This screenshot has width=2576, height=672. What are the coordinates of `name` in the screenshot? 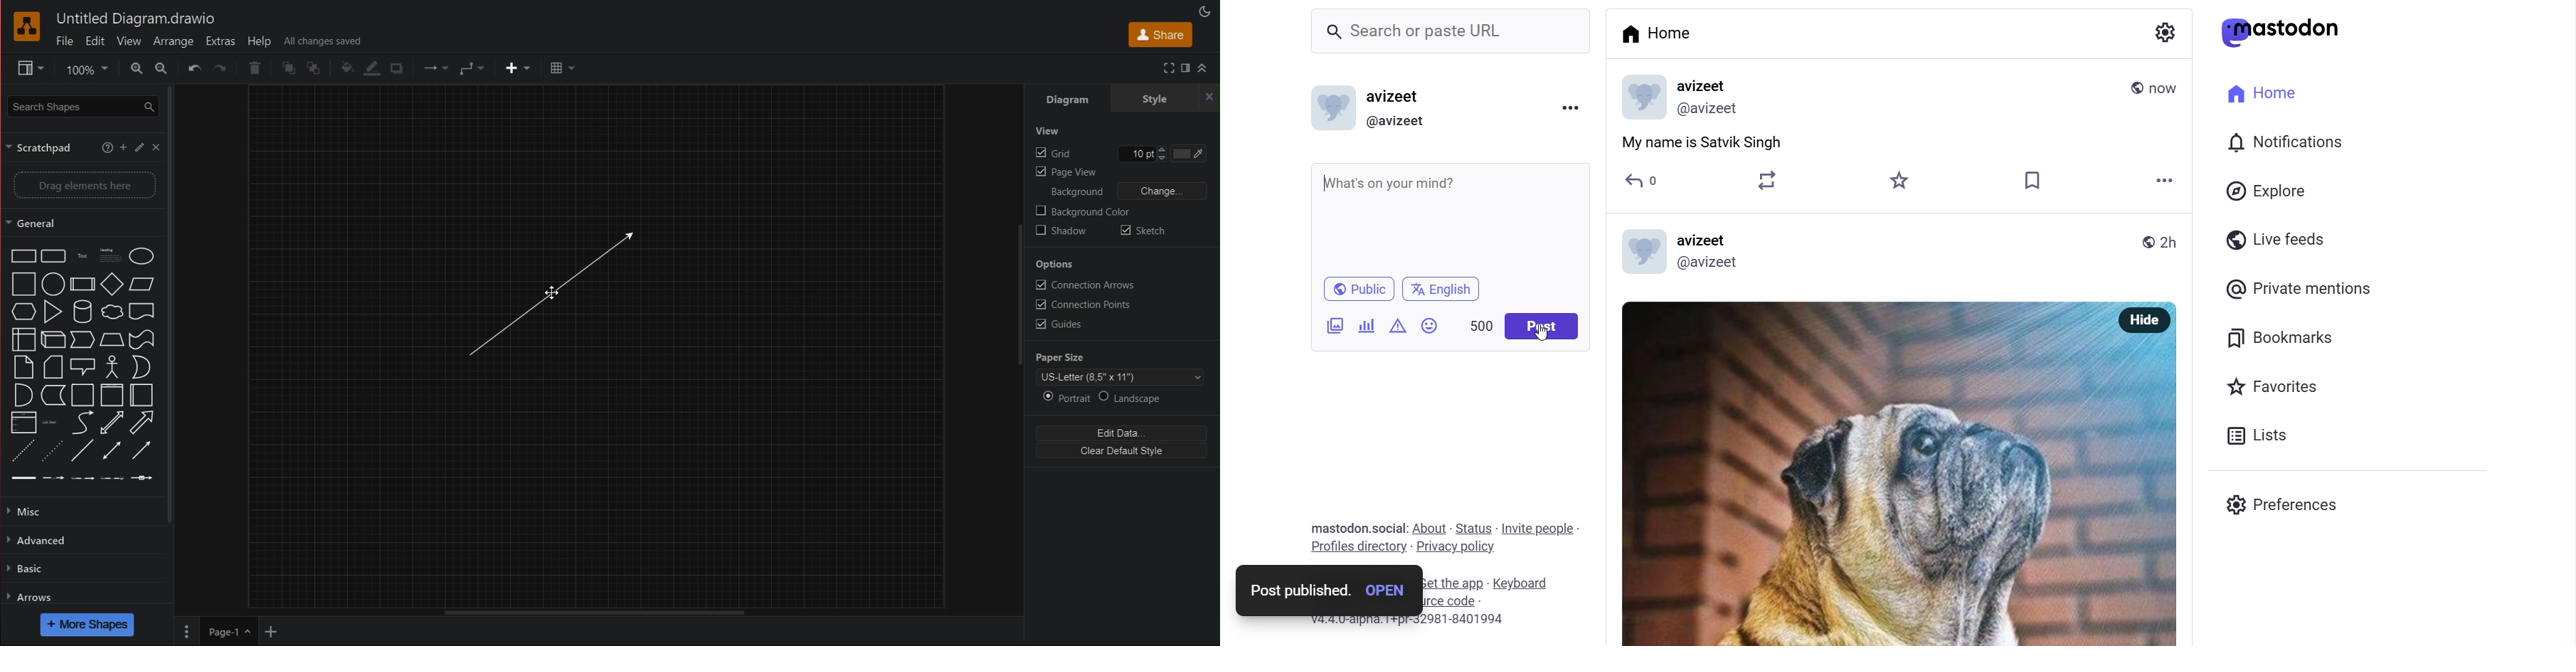 It's located at (1707, 85).